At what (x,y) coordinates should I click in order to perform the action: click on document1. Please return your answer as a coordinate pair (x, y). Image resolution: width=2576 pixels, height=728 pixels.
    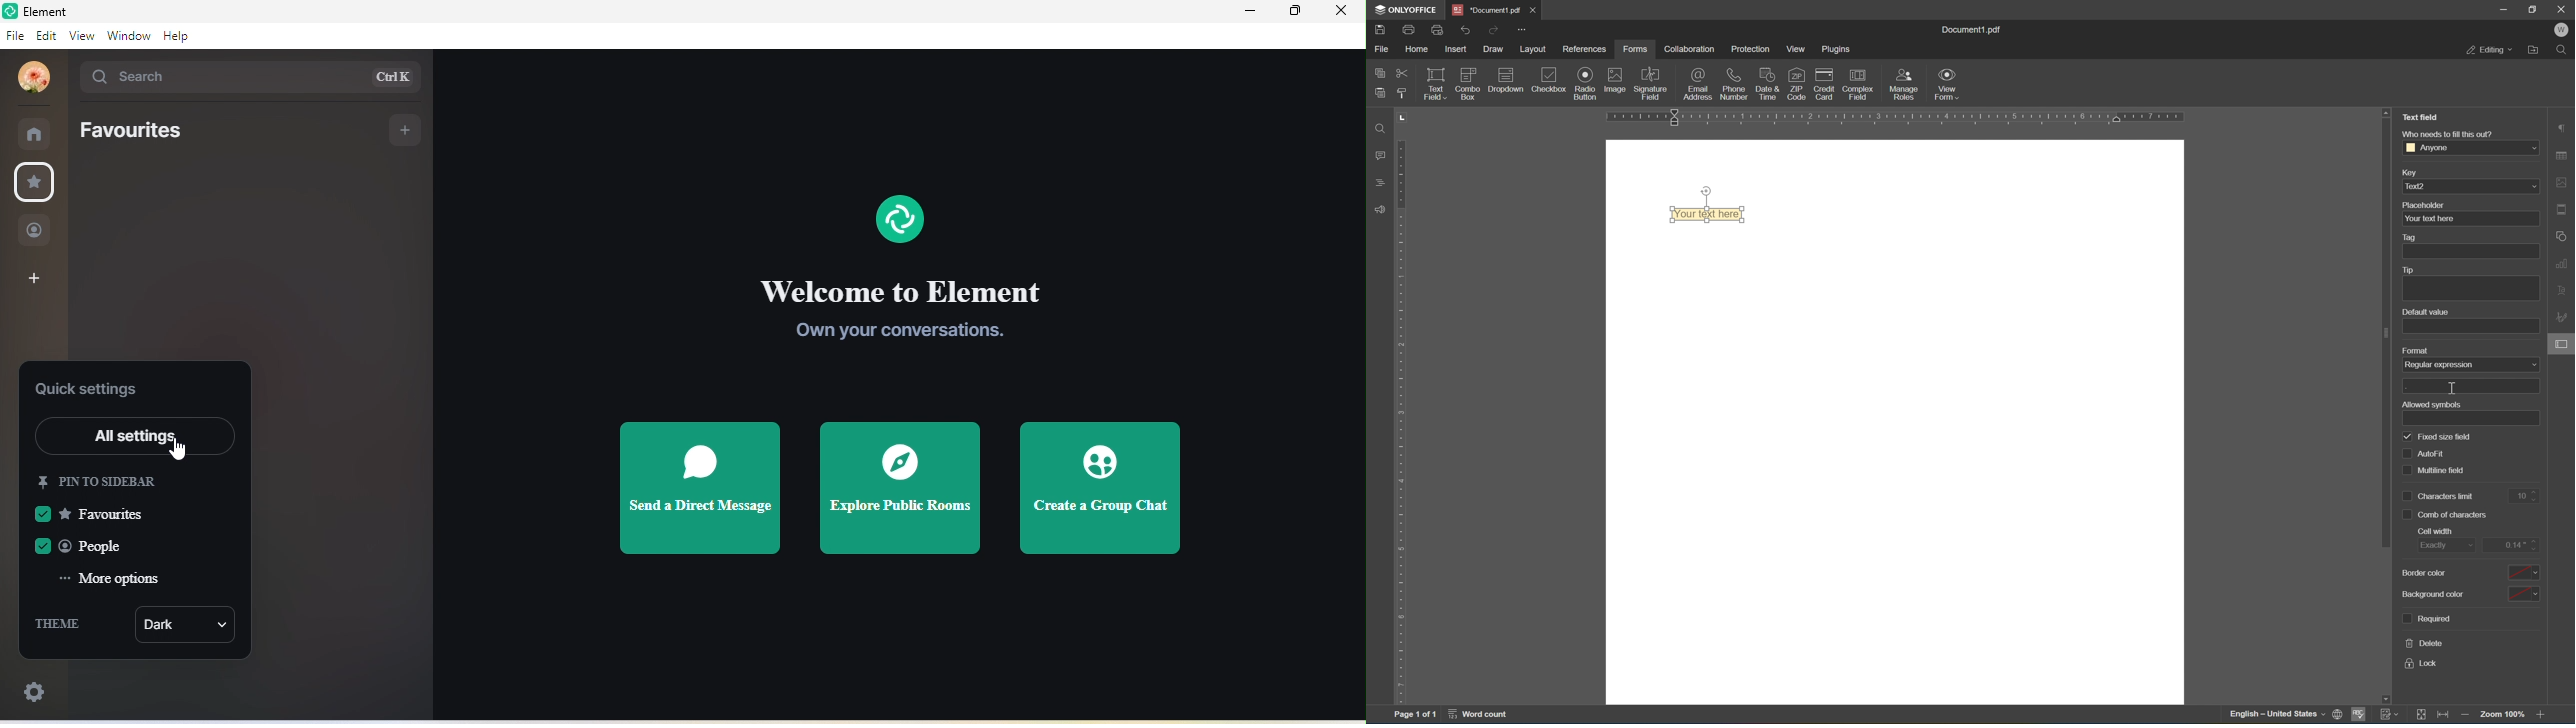
    Looking at the image, I should click on (1484, 8).